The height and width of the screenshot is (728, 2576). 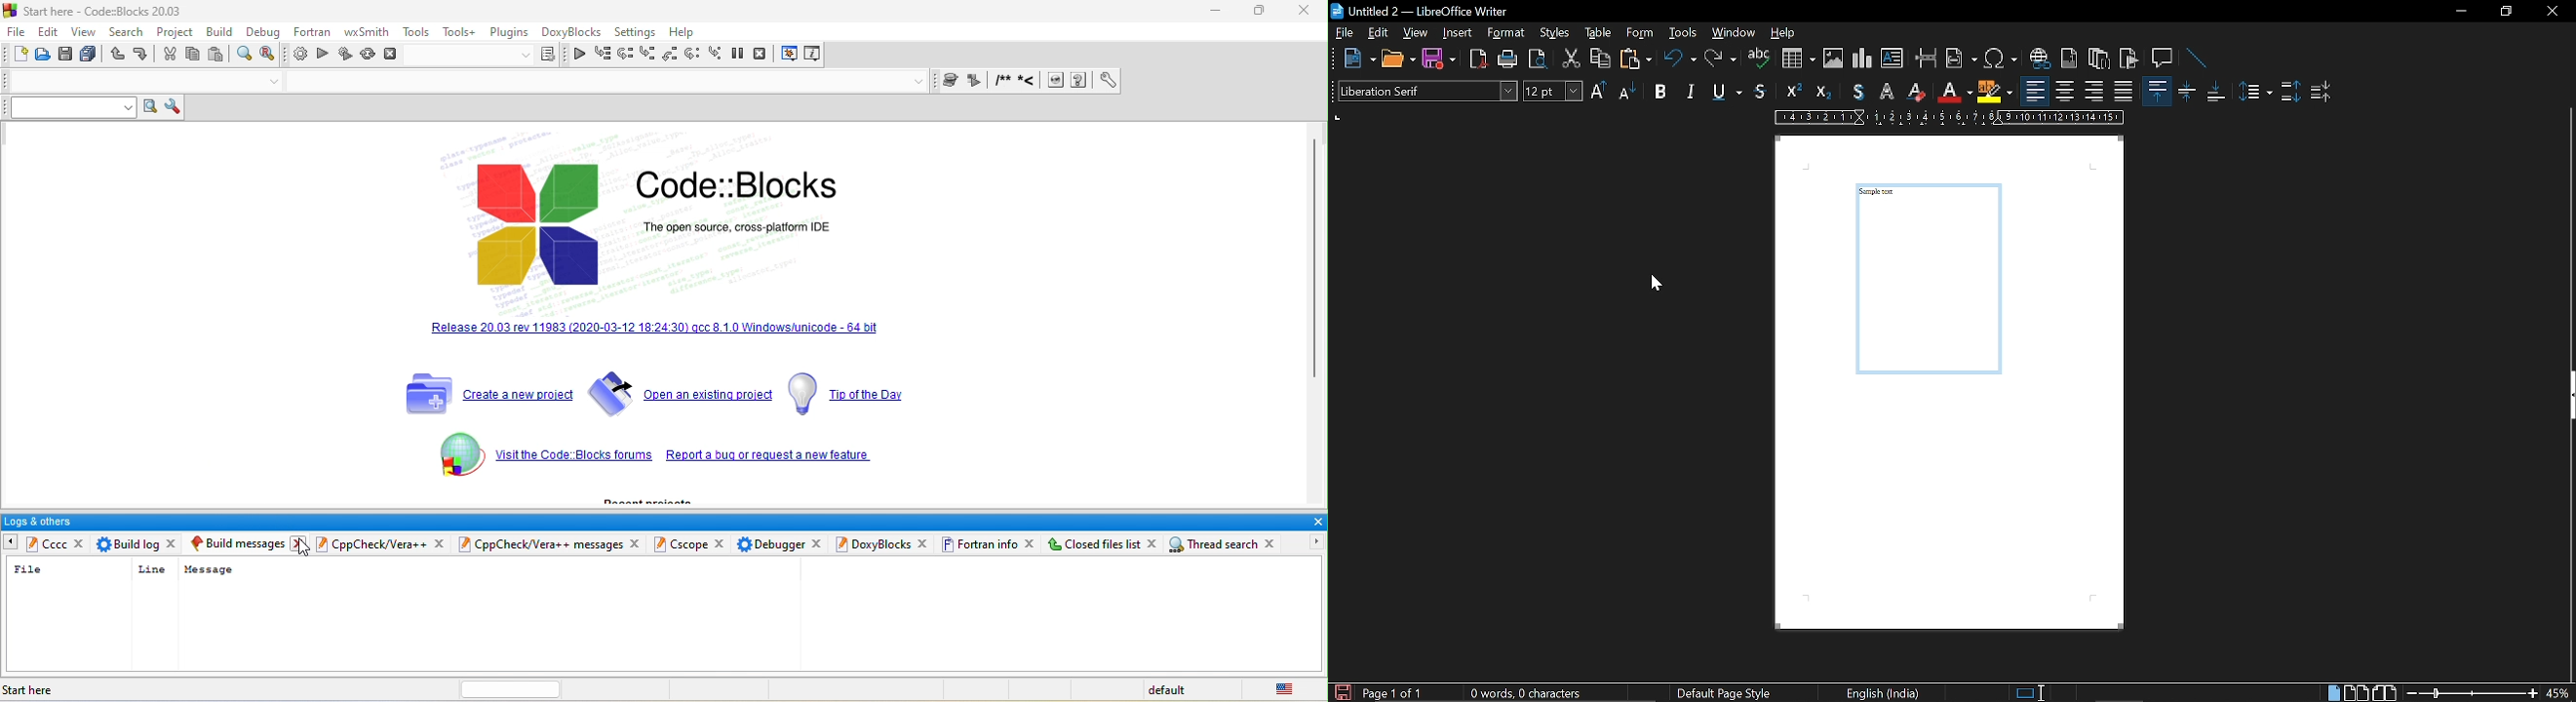 What do you see at coordinates (1057, 82) in the screenshot?
I see `run html` at bounding box center [1057, 82].